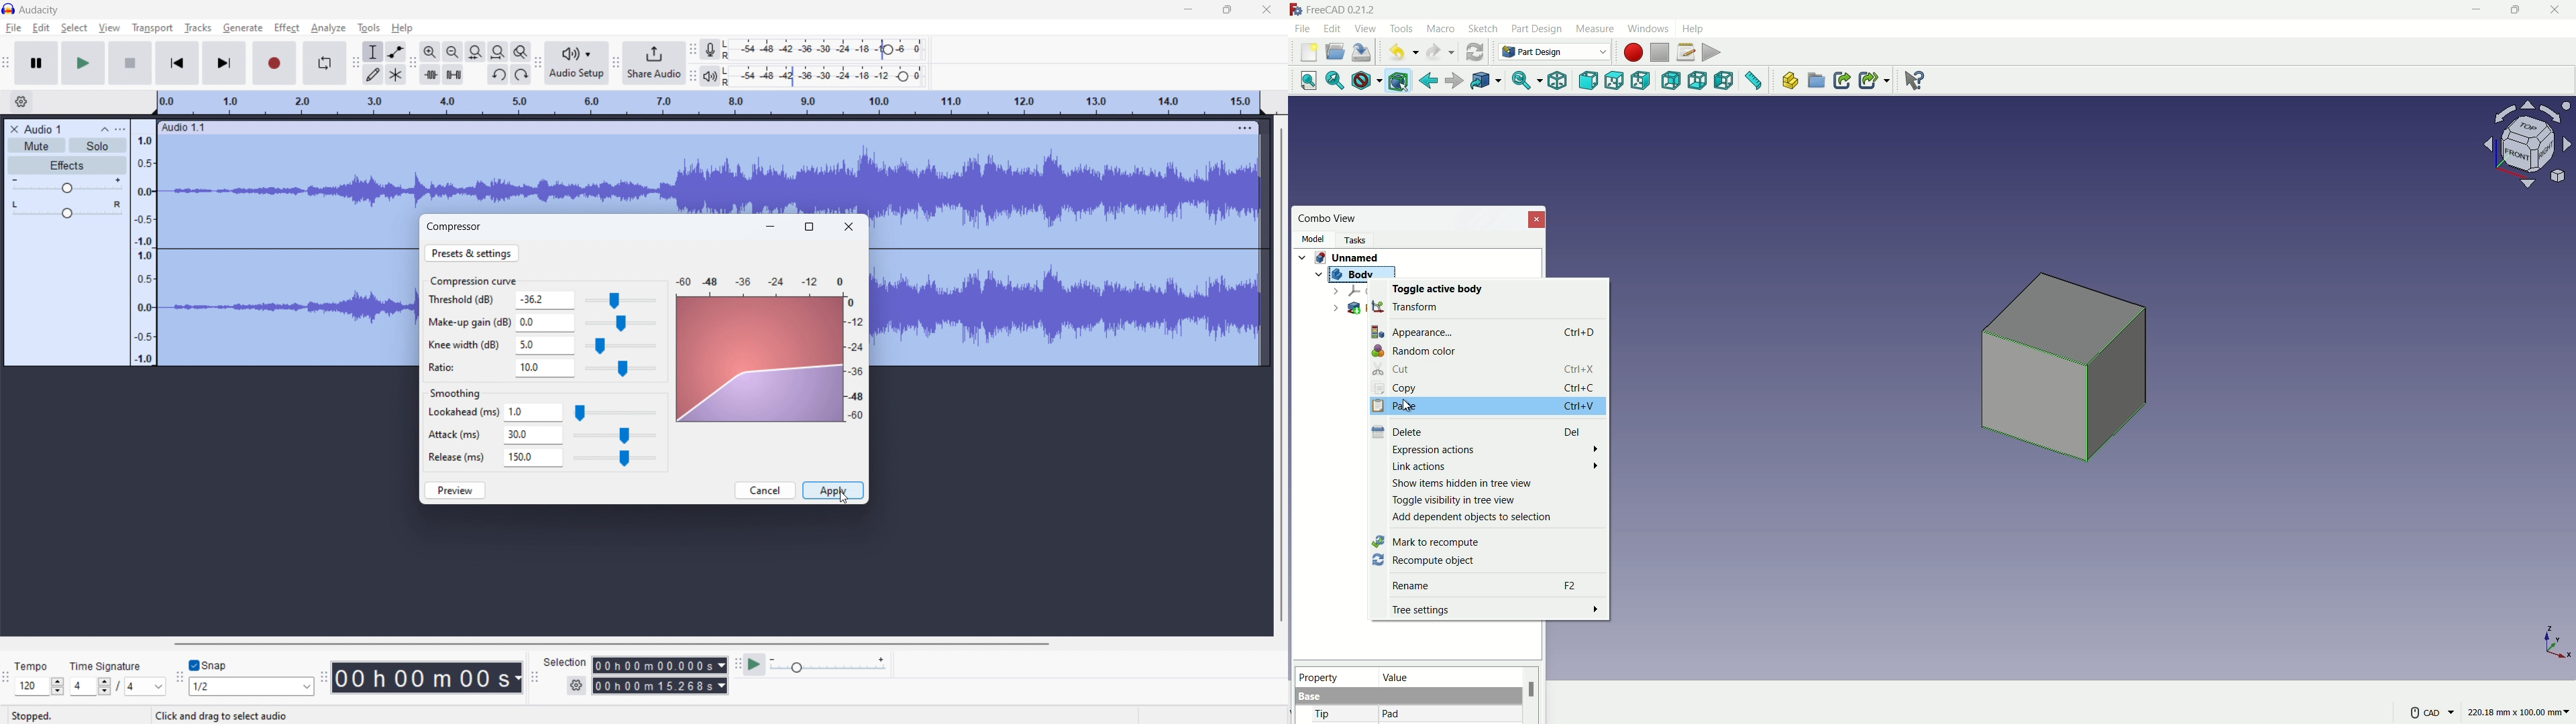 This screenshot has width=2576, height=728. I want to click on 220.18 mm x 100.00 mm~, so click(2518, 712).